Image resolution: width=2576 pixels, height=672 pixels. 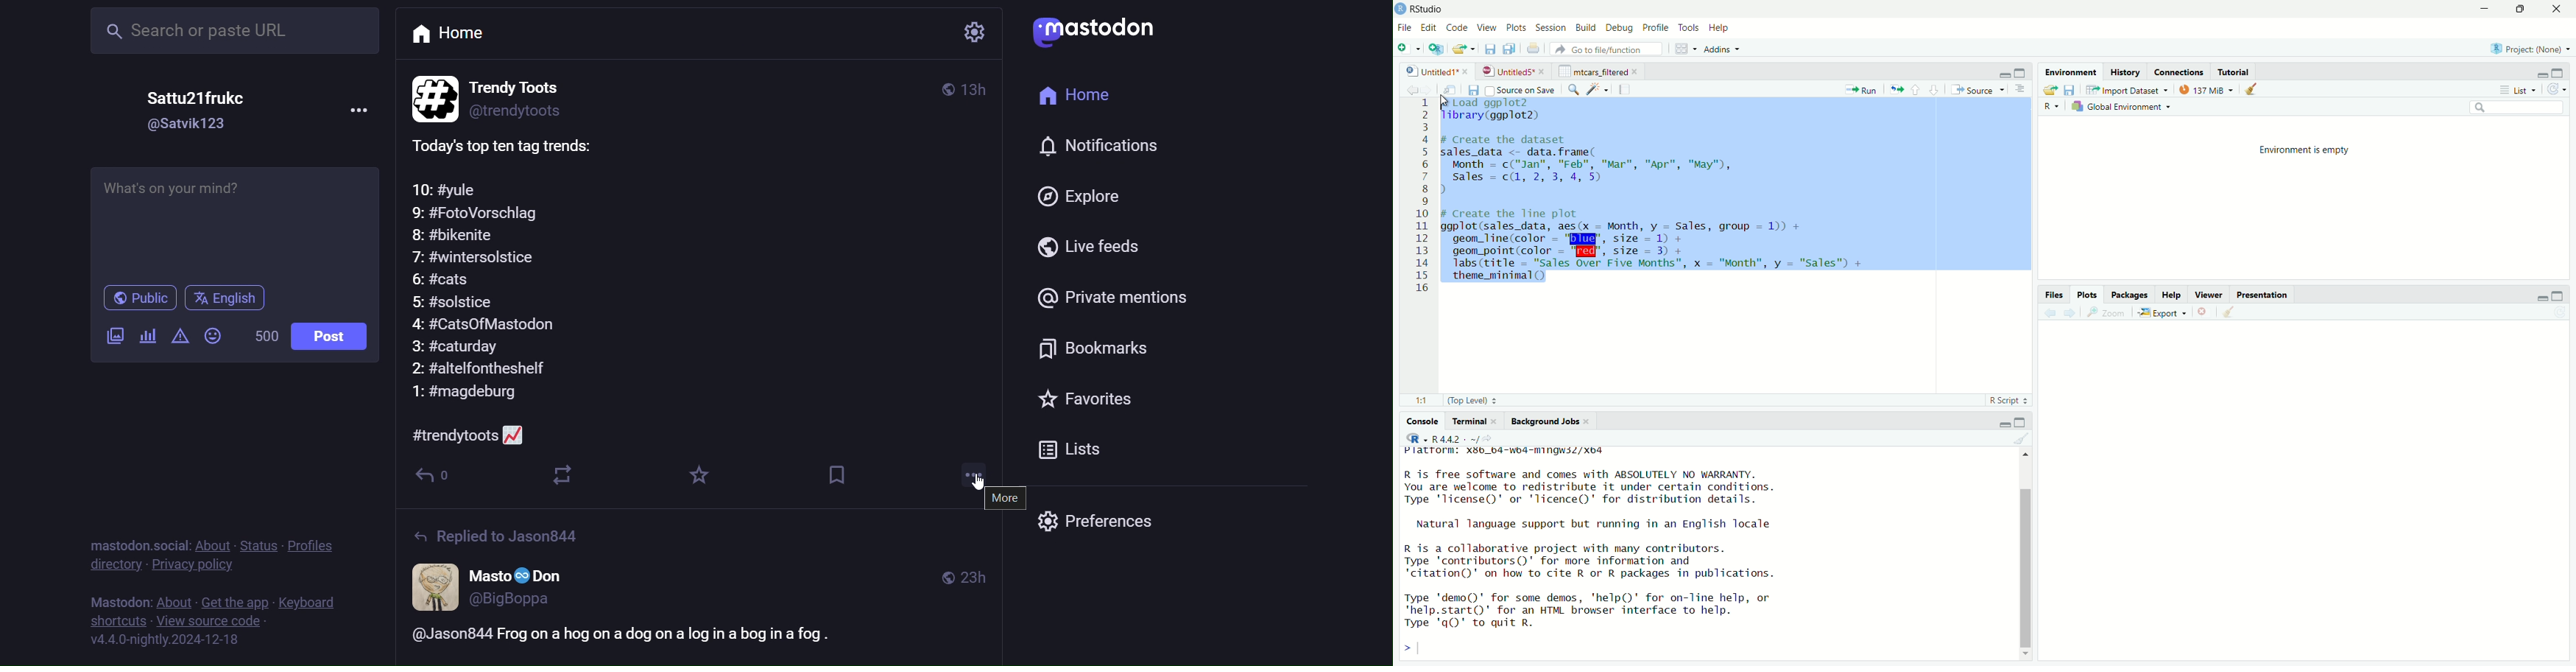 I want to click on project(None), so click(x=2526, y=49).